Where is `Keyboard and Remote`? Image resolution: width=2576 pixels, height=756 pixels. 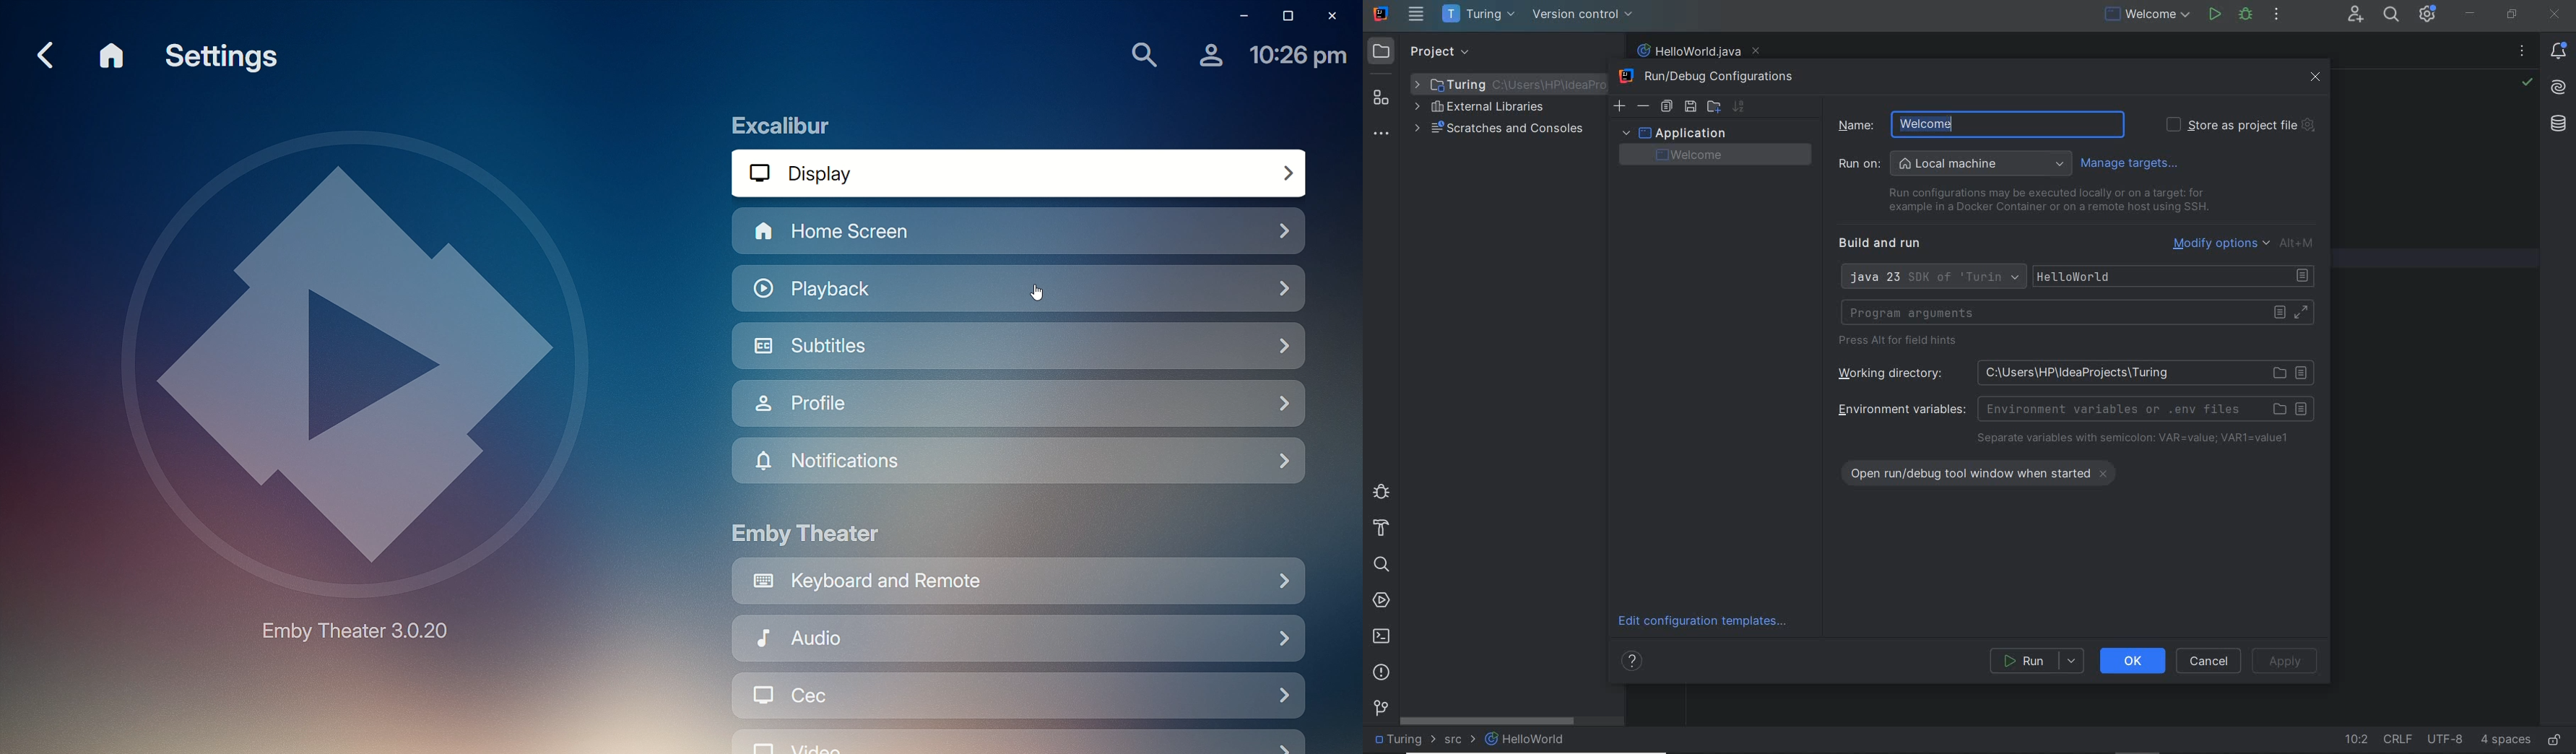 Keyboard and Remote is located at coordinates (1019, 584).